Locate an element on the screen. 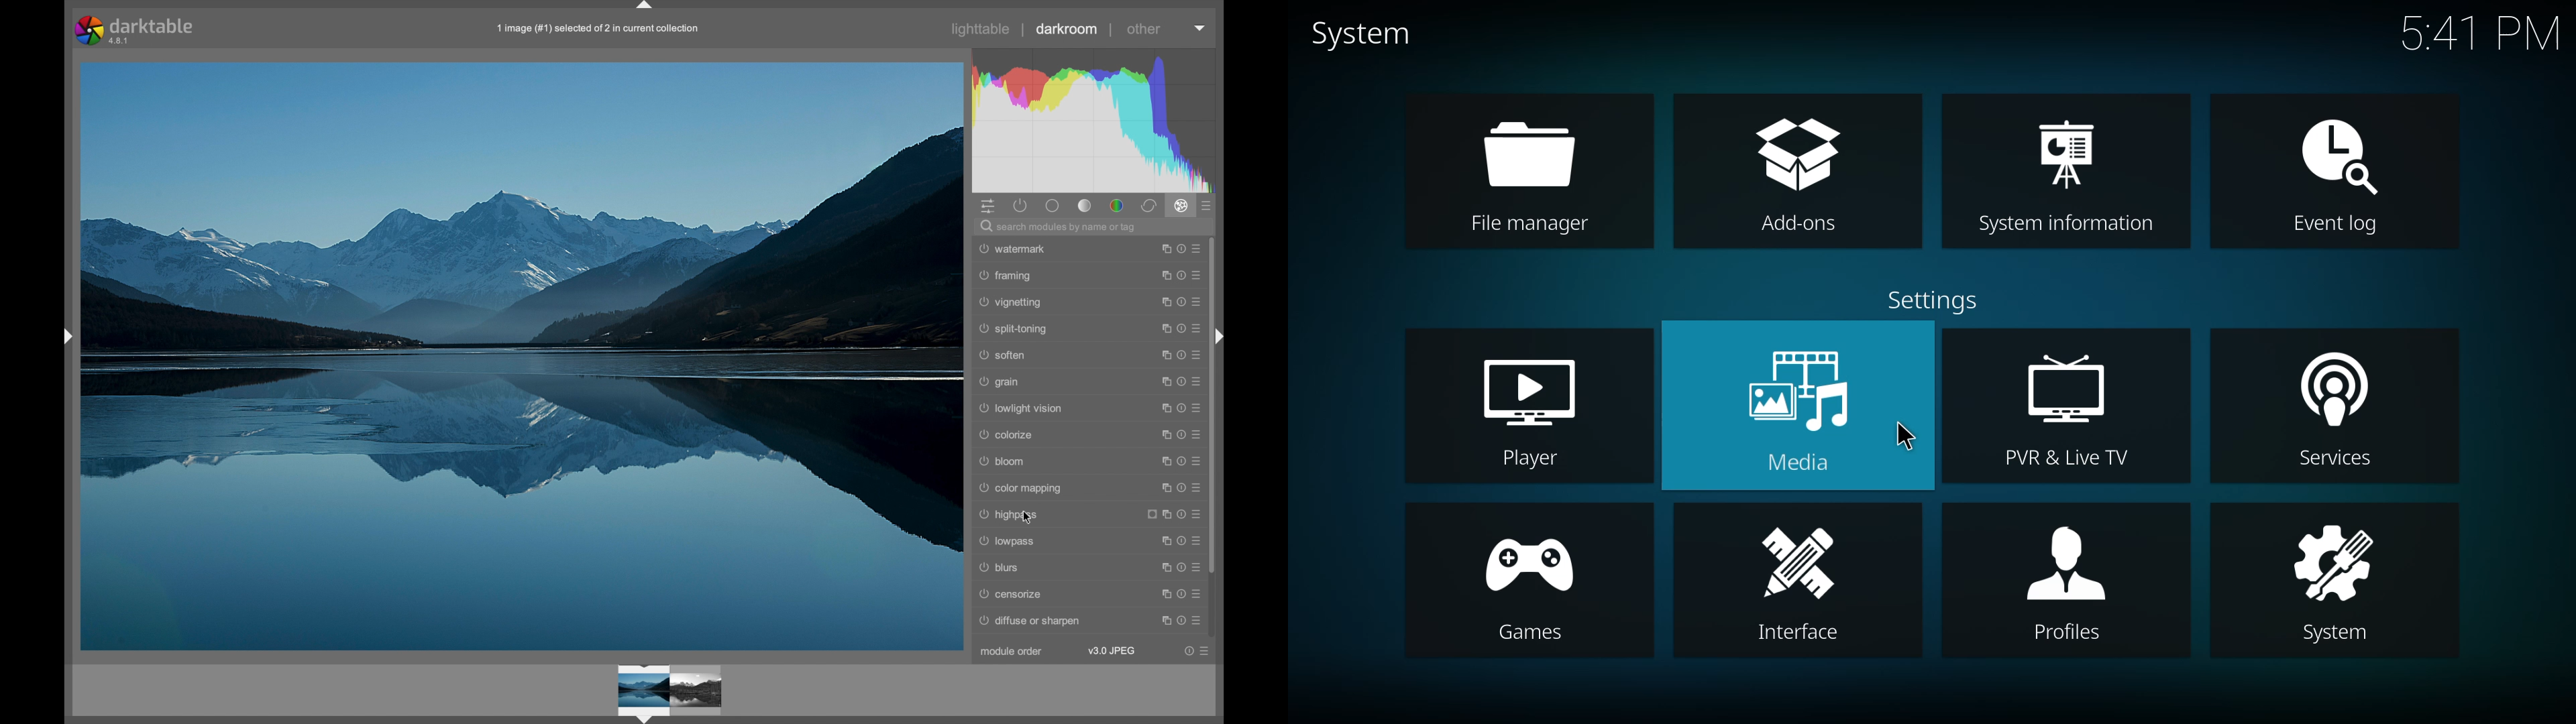 This screenshot has height=728, width=2576. event log is located at coordinates (2333, 173).